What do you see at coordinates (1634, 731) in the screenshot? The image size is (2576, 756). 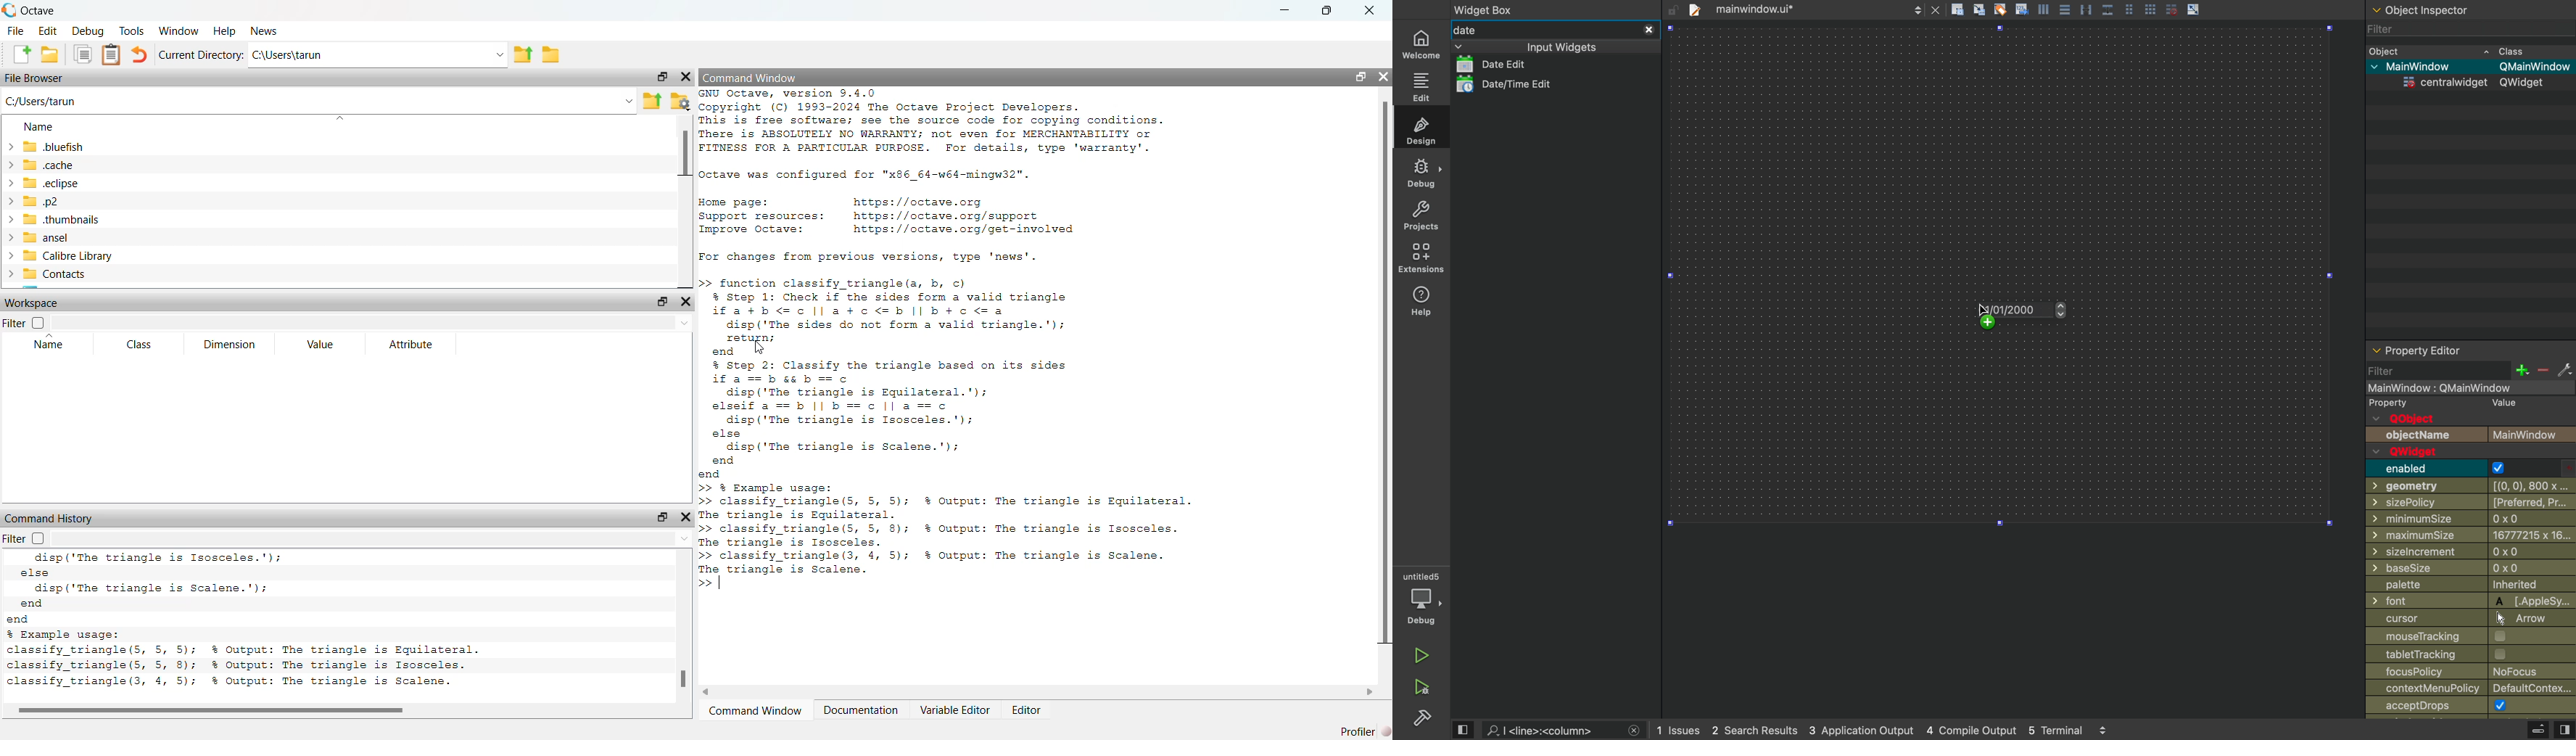 I see `close` at bounding box center [1634, 731].